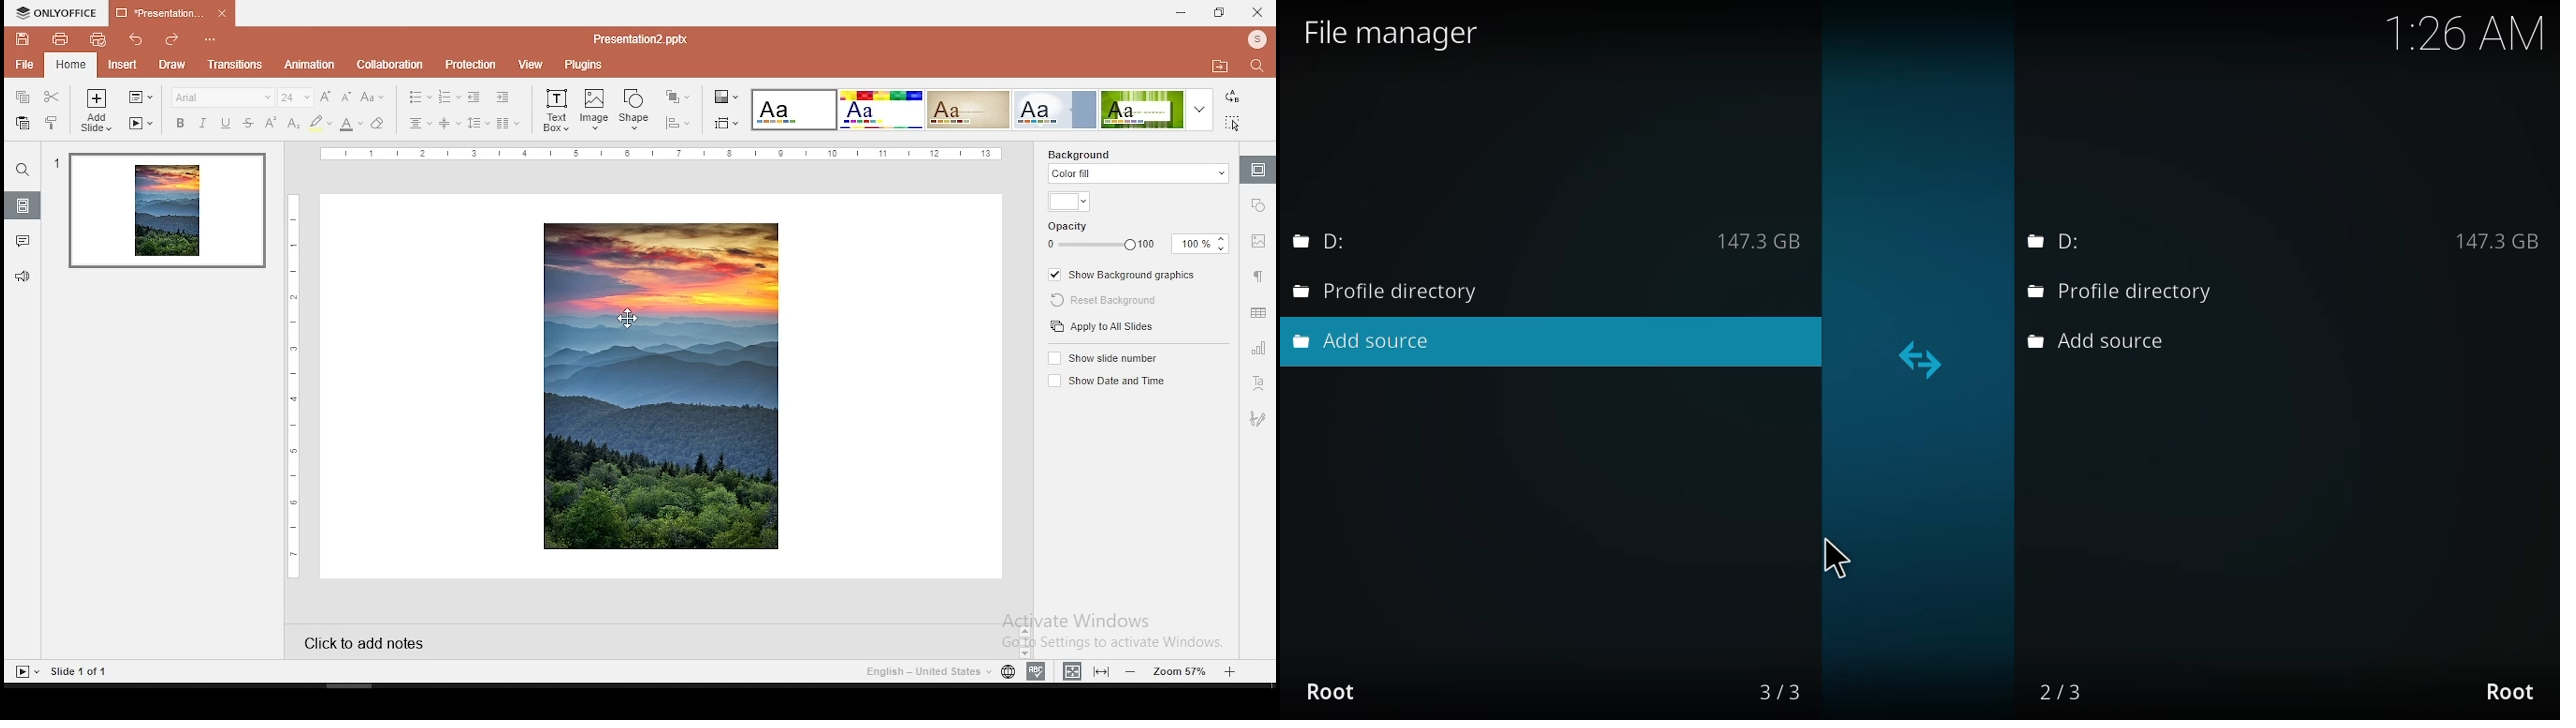 Image resolution: width=2576 pixels, height=728 pixels. Describe the element at coordinates (1056, 109) in the screenshot. I see `theme ` at that location.